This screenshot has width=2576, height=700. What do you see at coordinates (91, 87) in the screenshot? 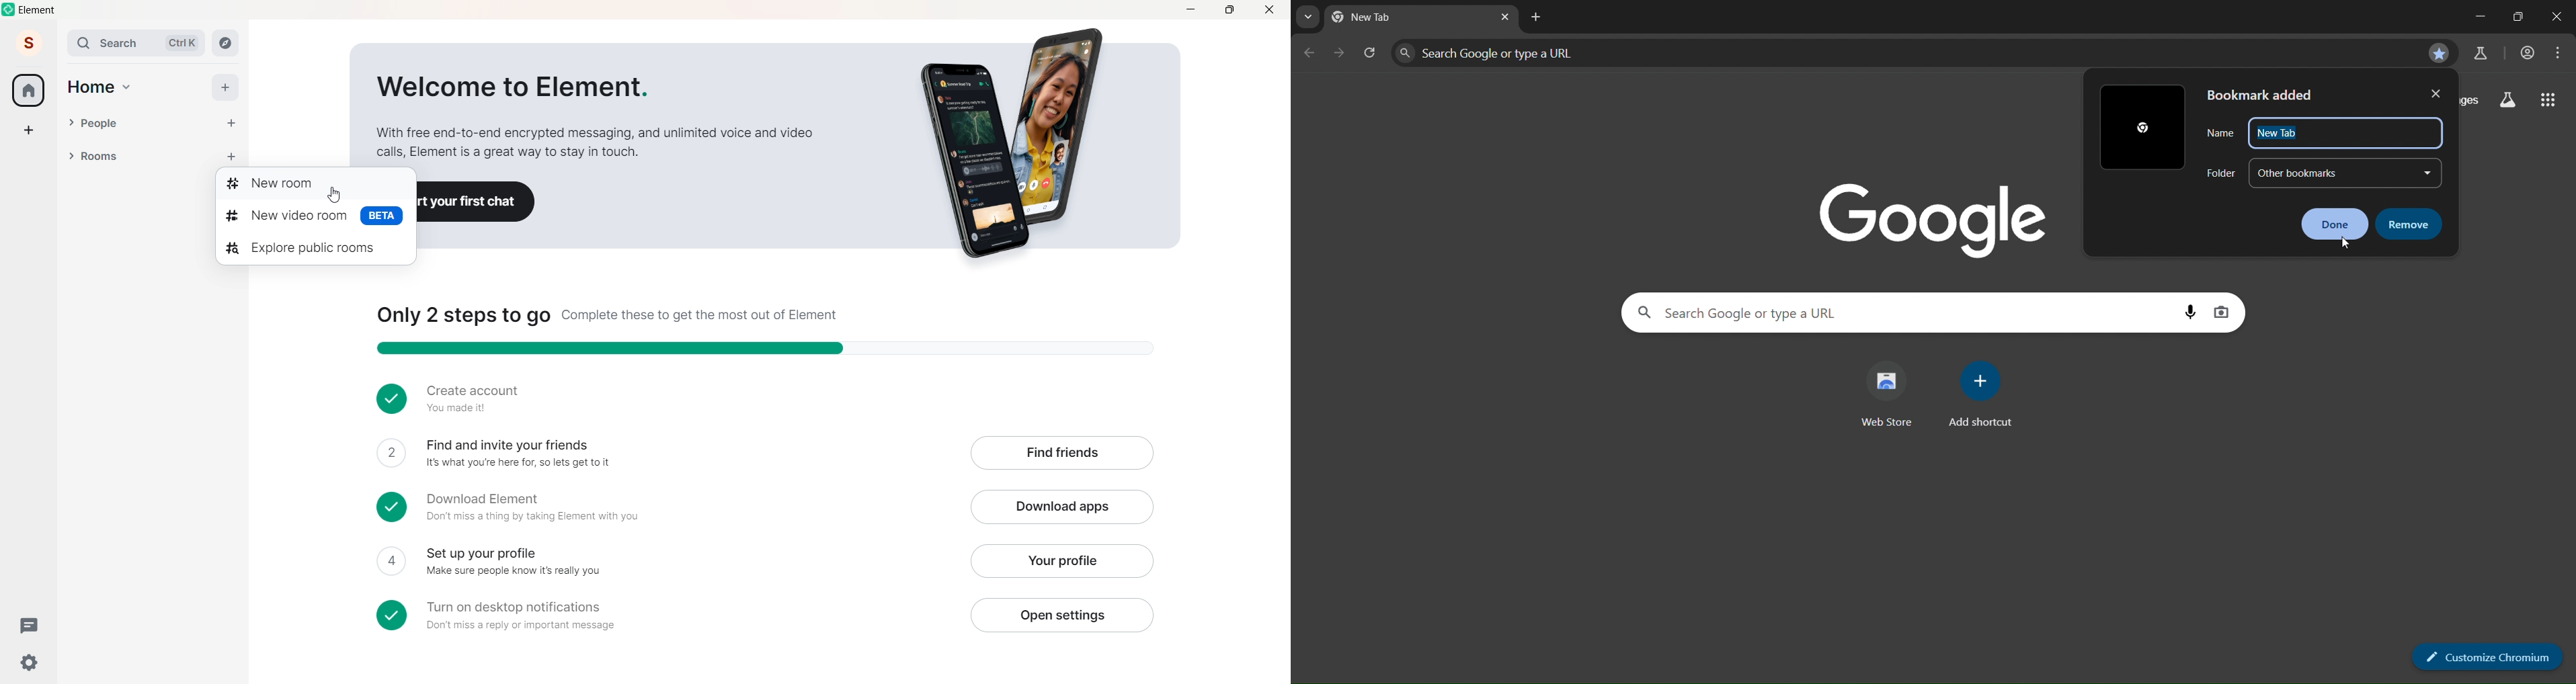
I see `Home` at bounding box center [91, 87].